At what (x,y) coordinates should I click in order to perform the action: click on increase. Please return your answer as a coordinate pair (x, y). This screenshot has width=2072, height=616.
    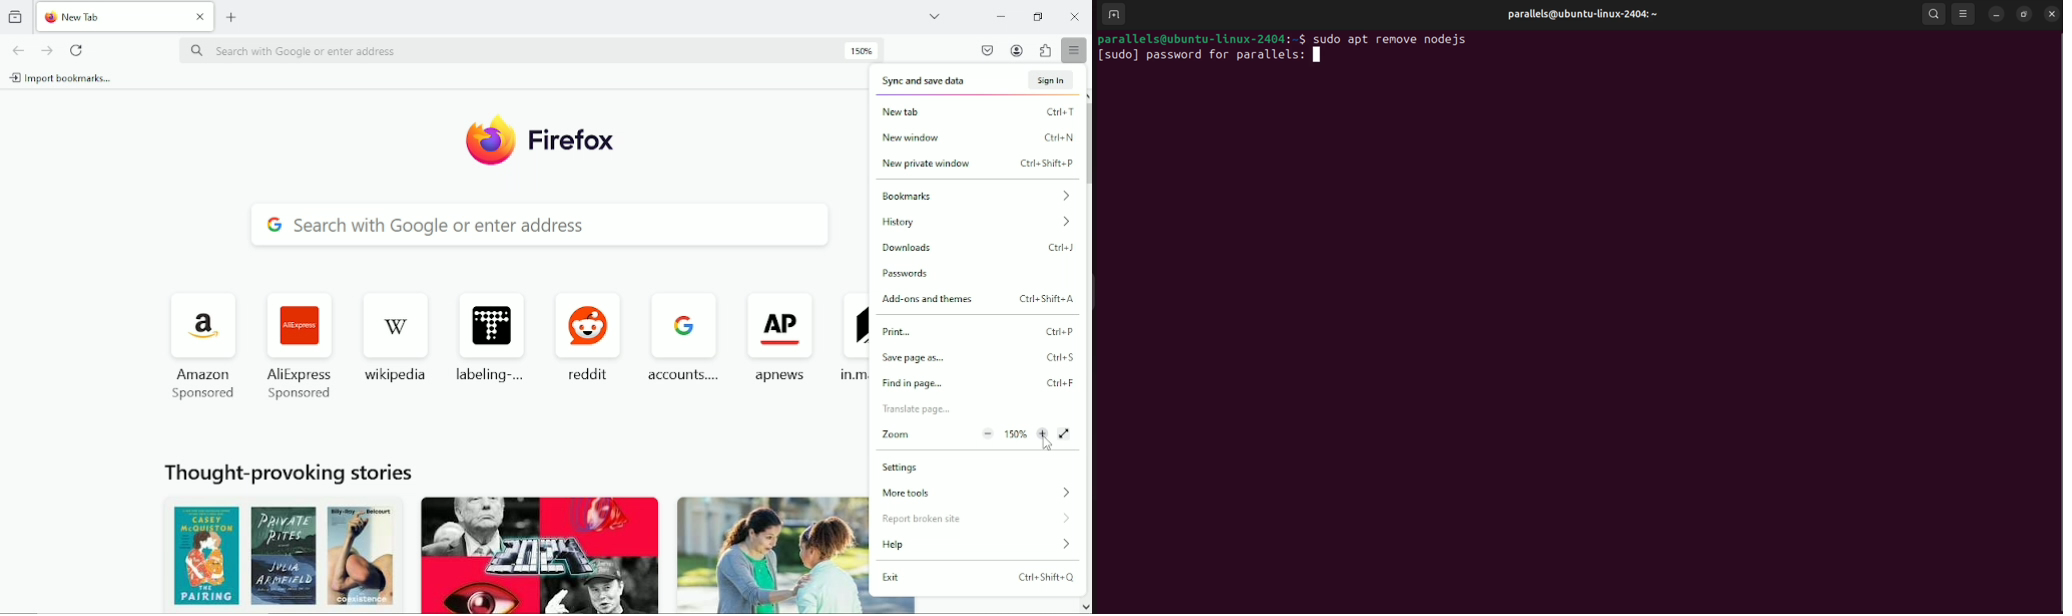
    Looking at the image, I should click on (1045, 439).